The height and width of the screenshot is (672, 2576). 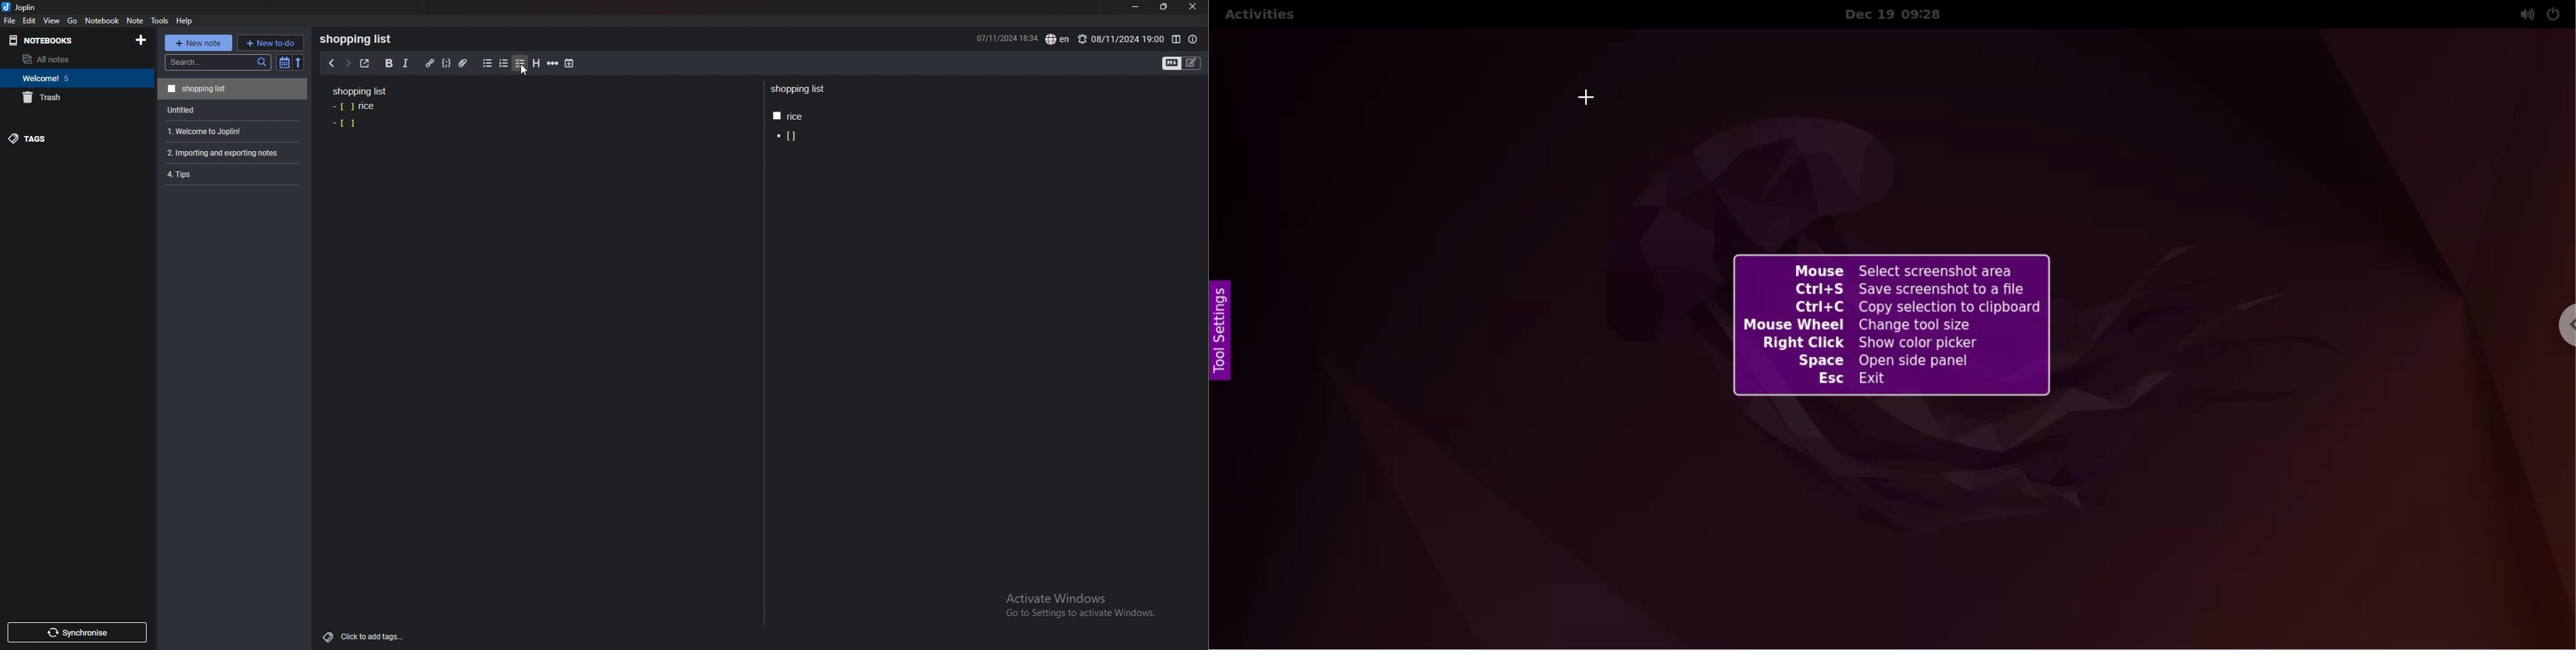 I want to click on numbered list, so click(x=504, y=64).